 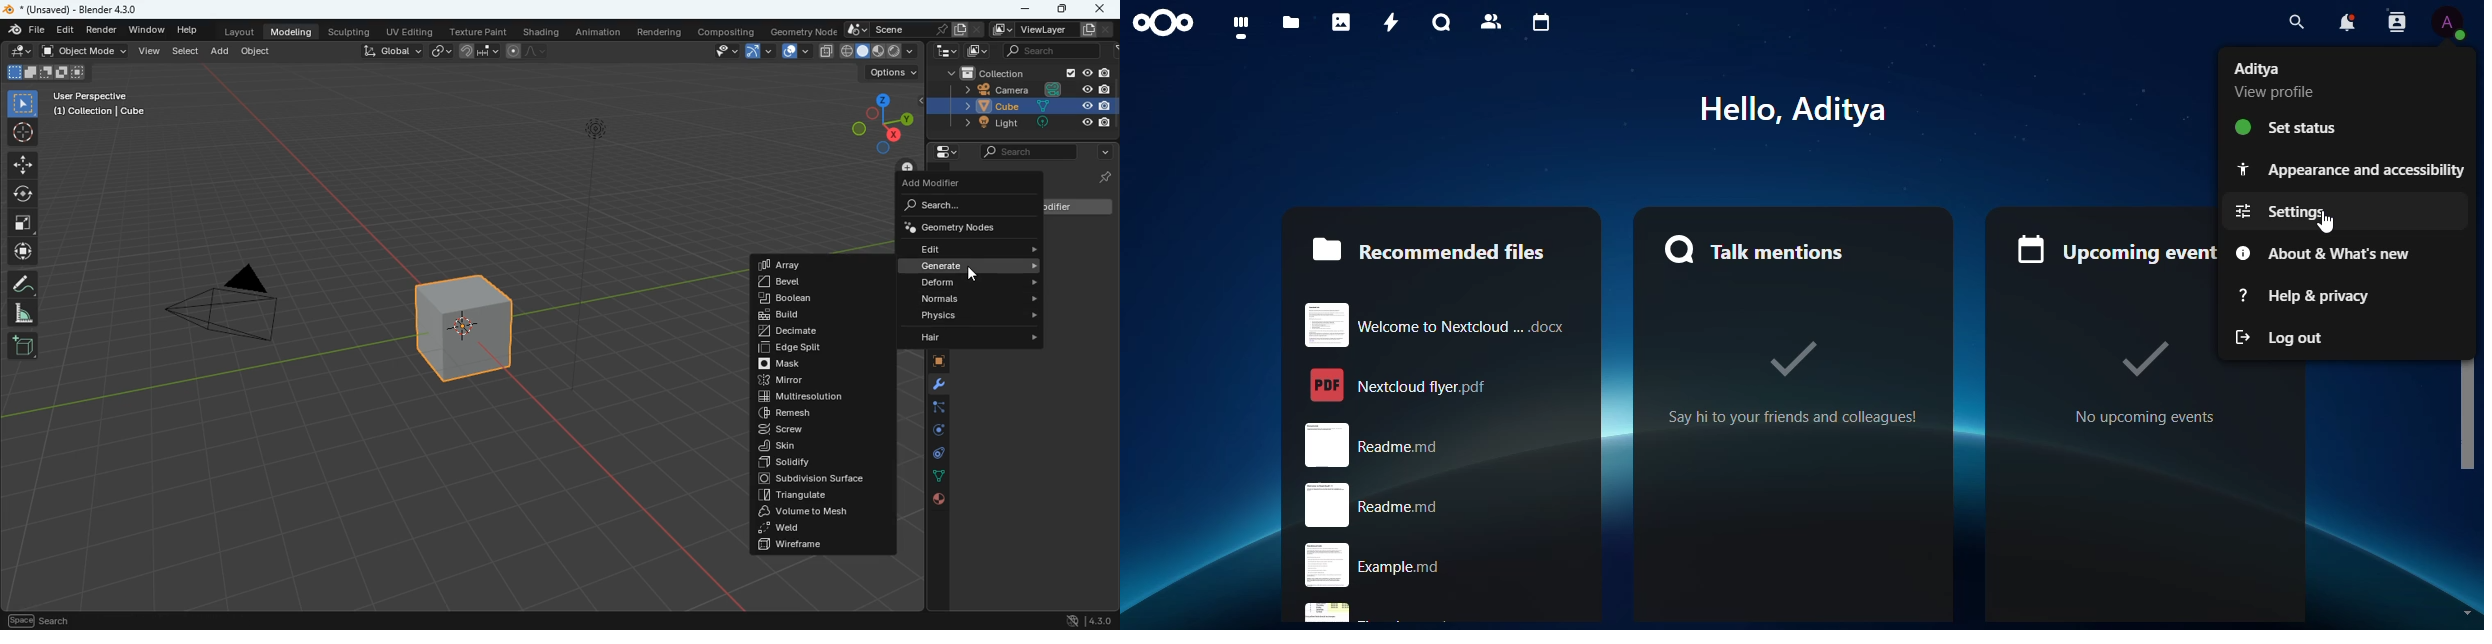 I want to click on aim, so click(x=24, y=133).